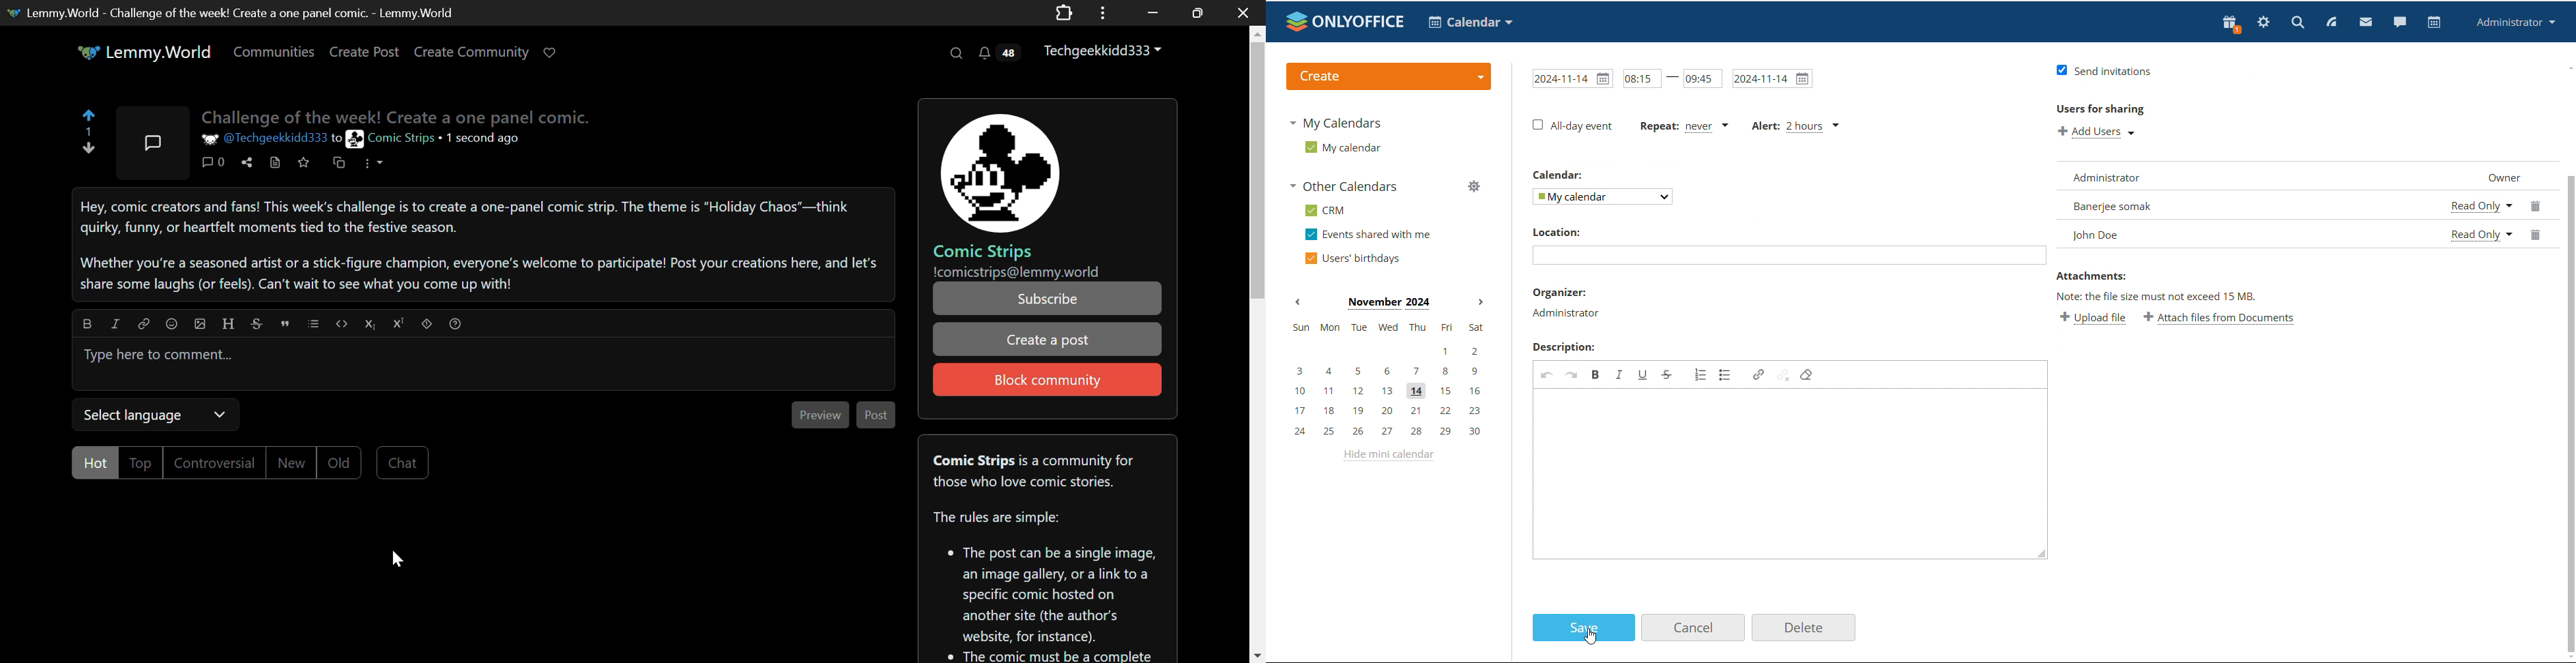  Describe the element at coordinates (2101, 71) in the screenshot. I see `send invitations` at that location.